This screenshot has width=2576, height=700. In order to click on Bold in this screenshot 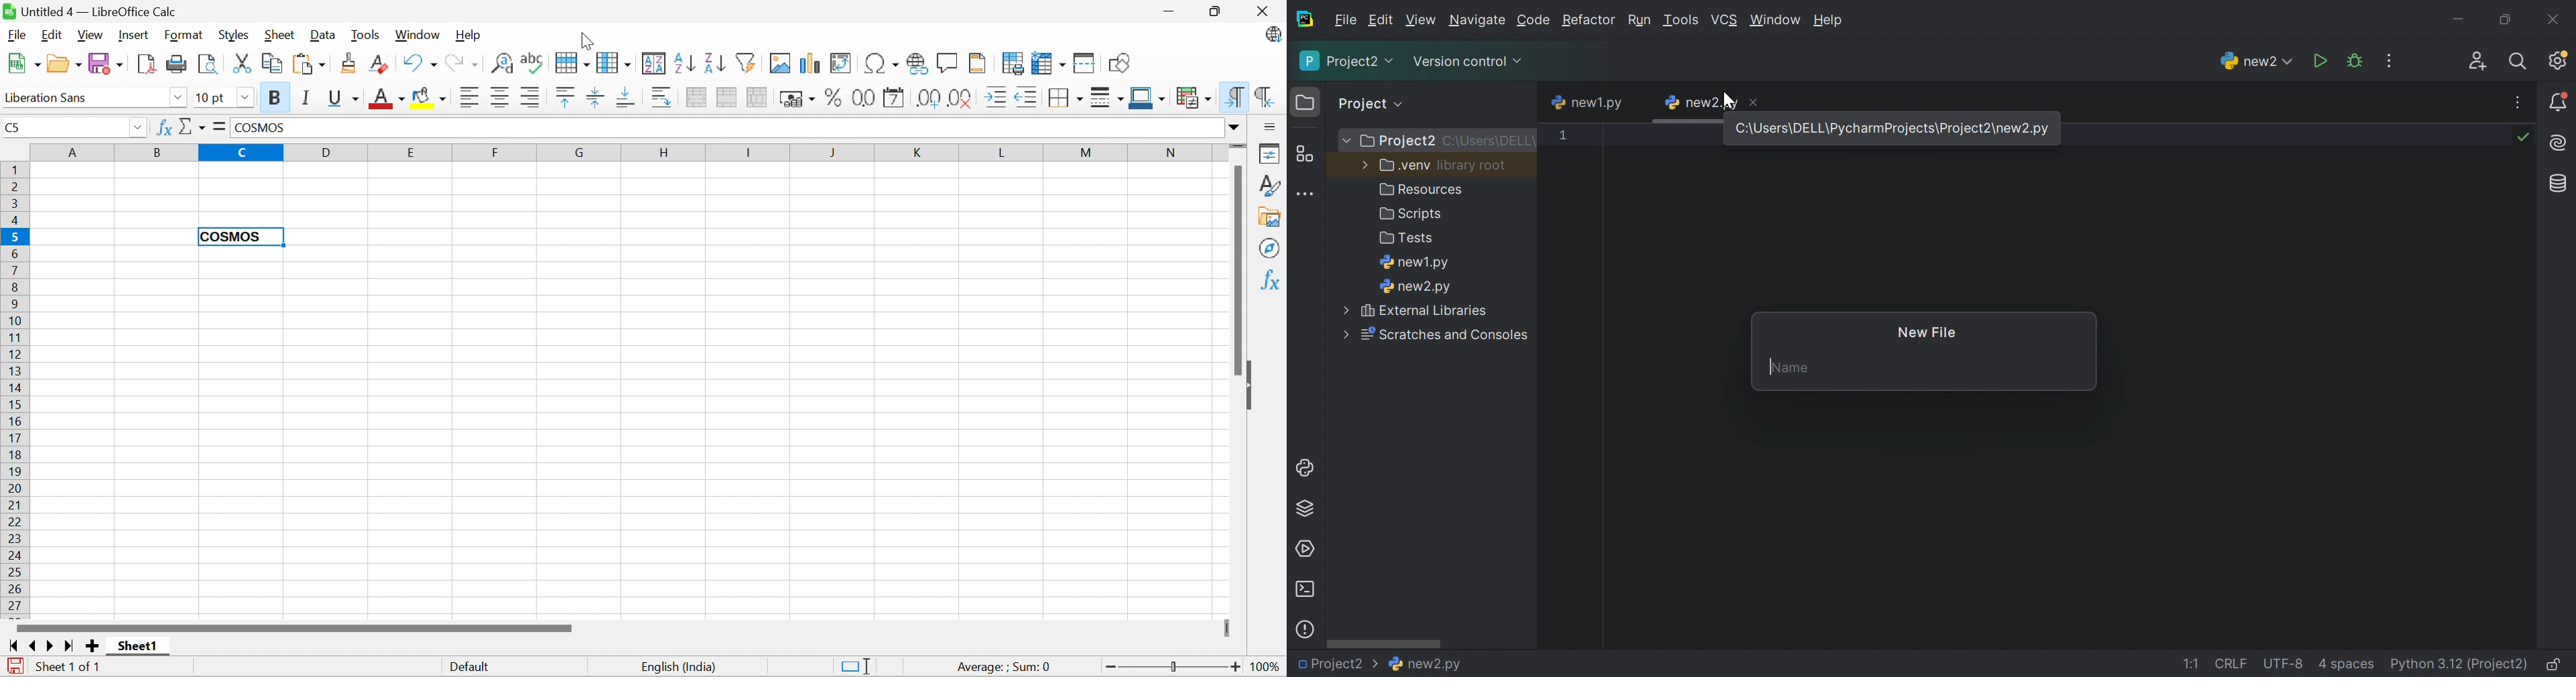, I will do `click(277, 97)`.